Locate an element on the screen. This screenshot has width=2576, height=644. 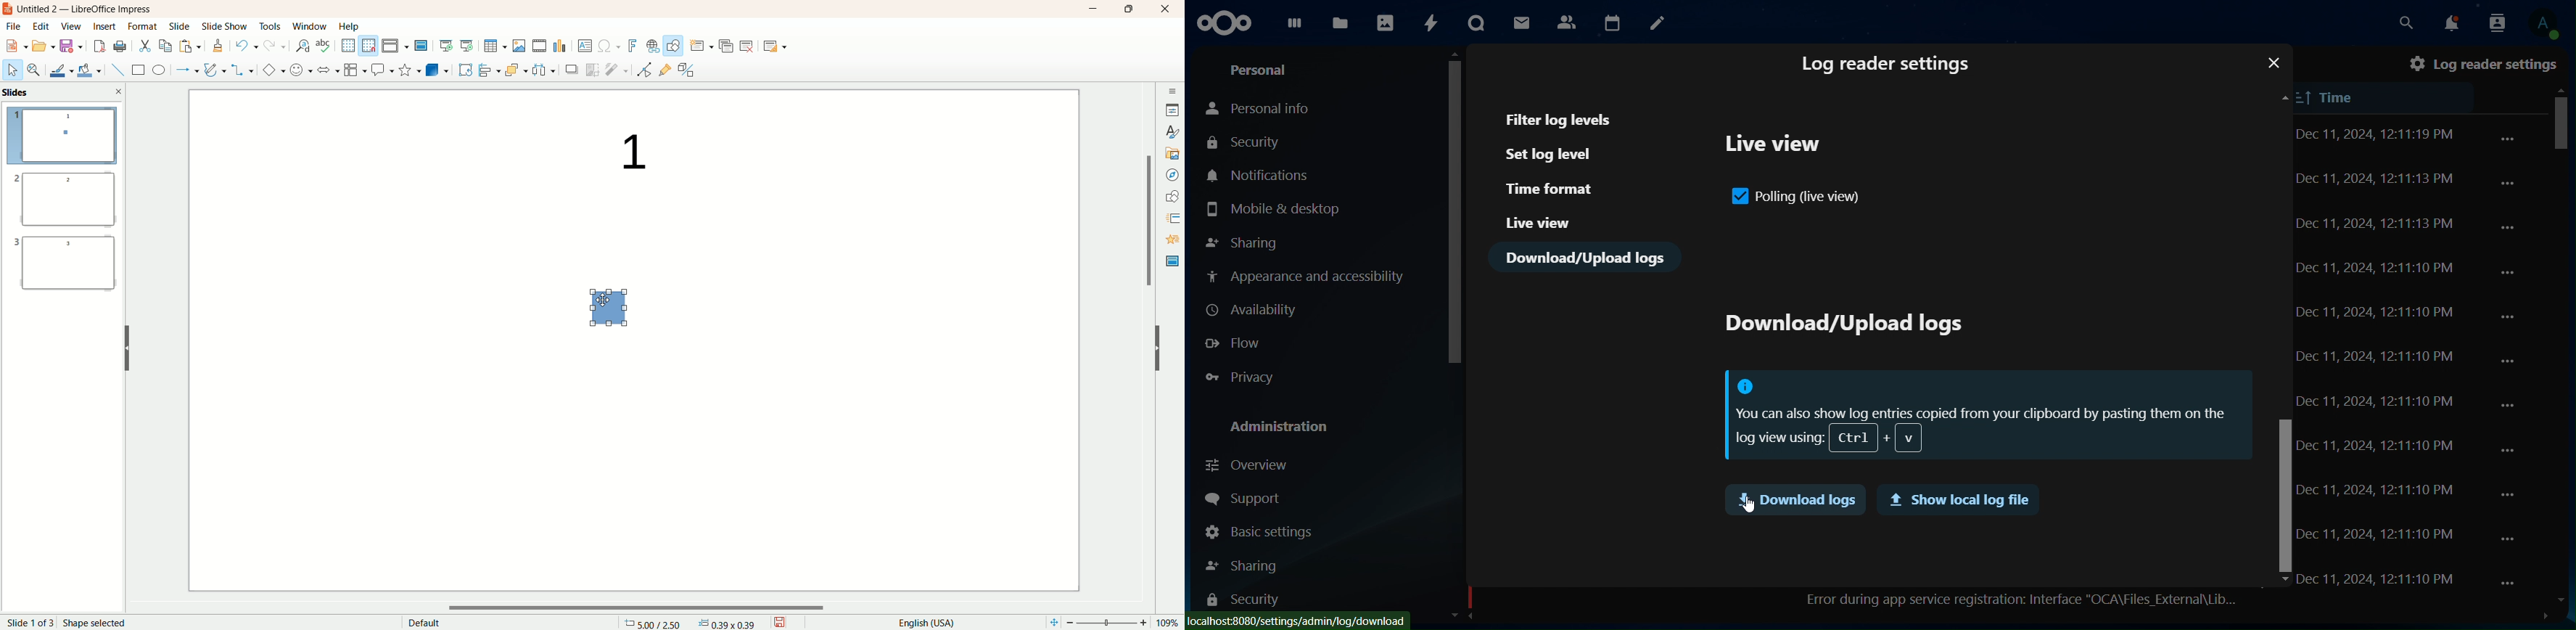
open is located at coordinates (44, 47).